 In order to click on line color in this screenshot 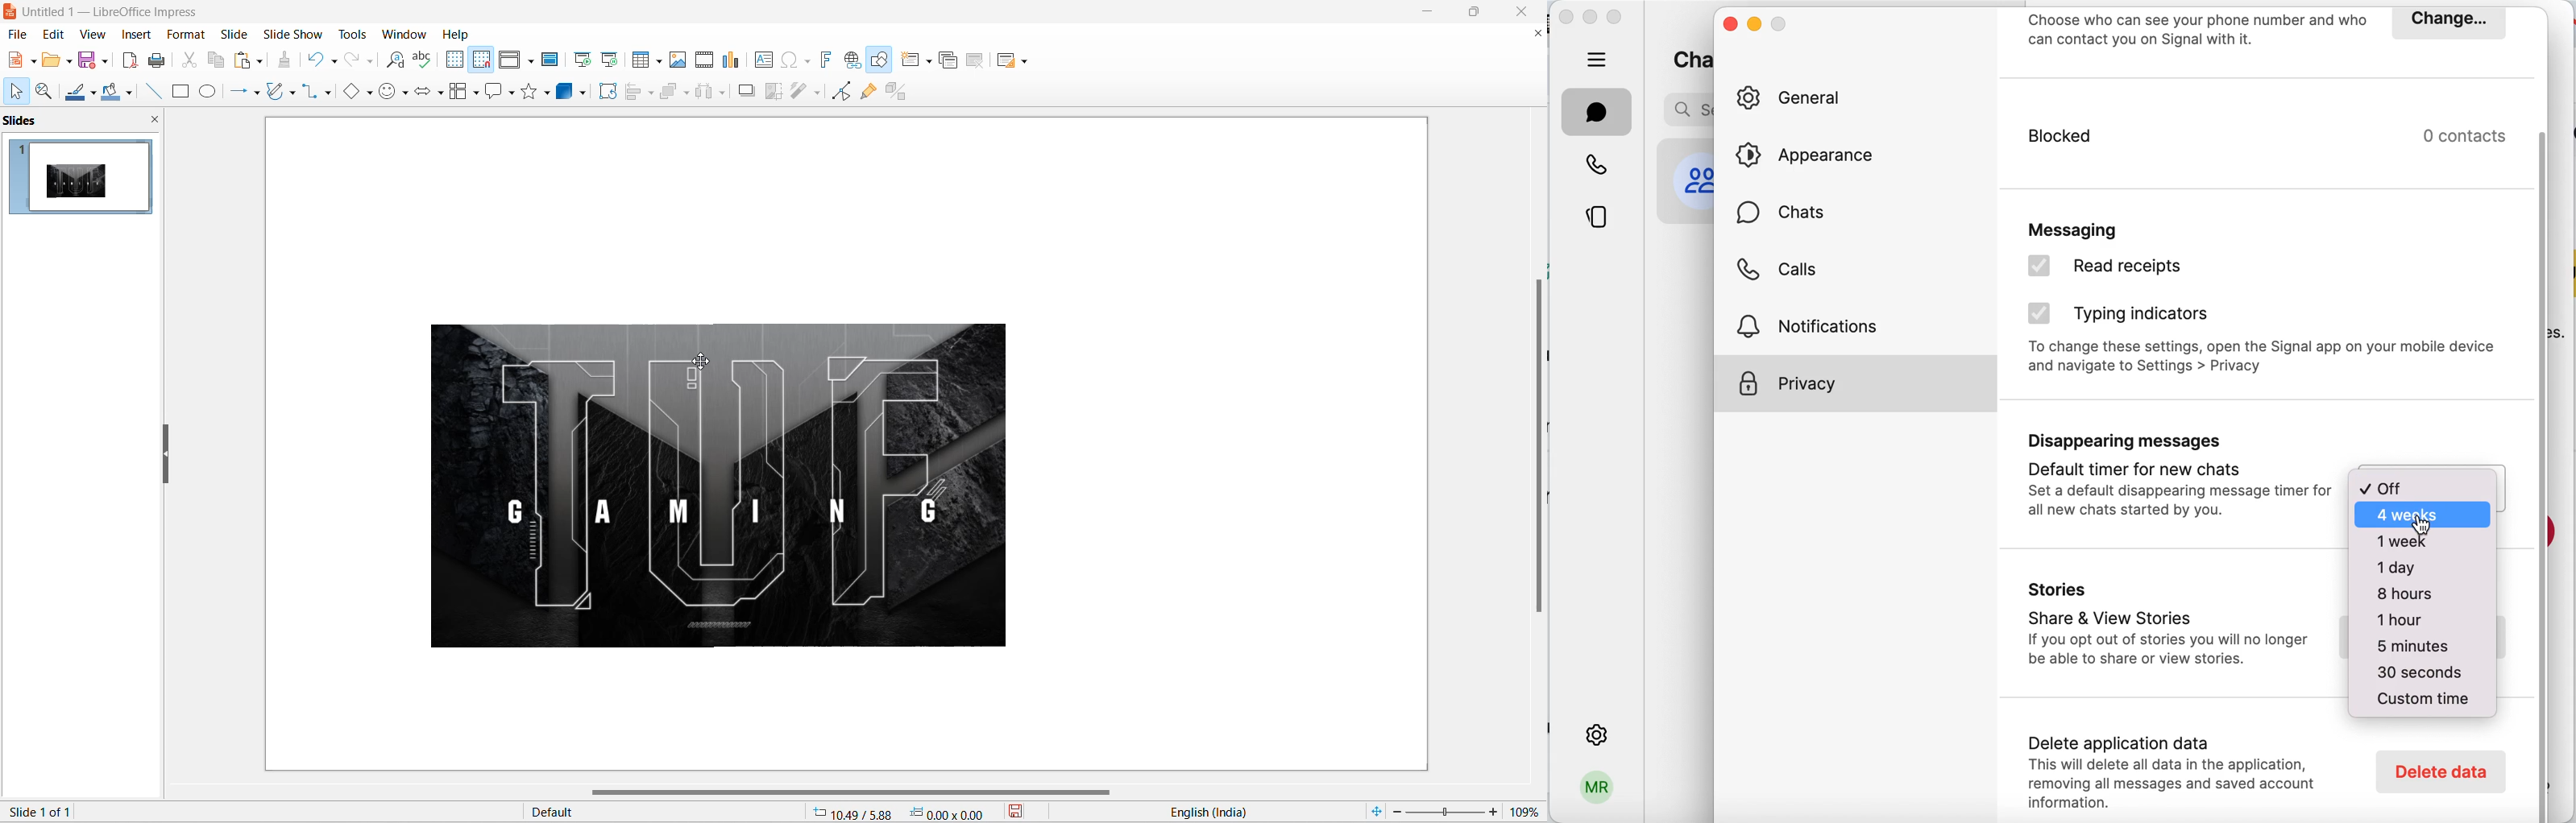, I will do `click(75, 93)`.